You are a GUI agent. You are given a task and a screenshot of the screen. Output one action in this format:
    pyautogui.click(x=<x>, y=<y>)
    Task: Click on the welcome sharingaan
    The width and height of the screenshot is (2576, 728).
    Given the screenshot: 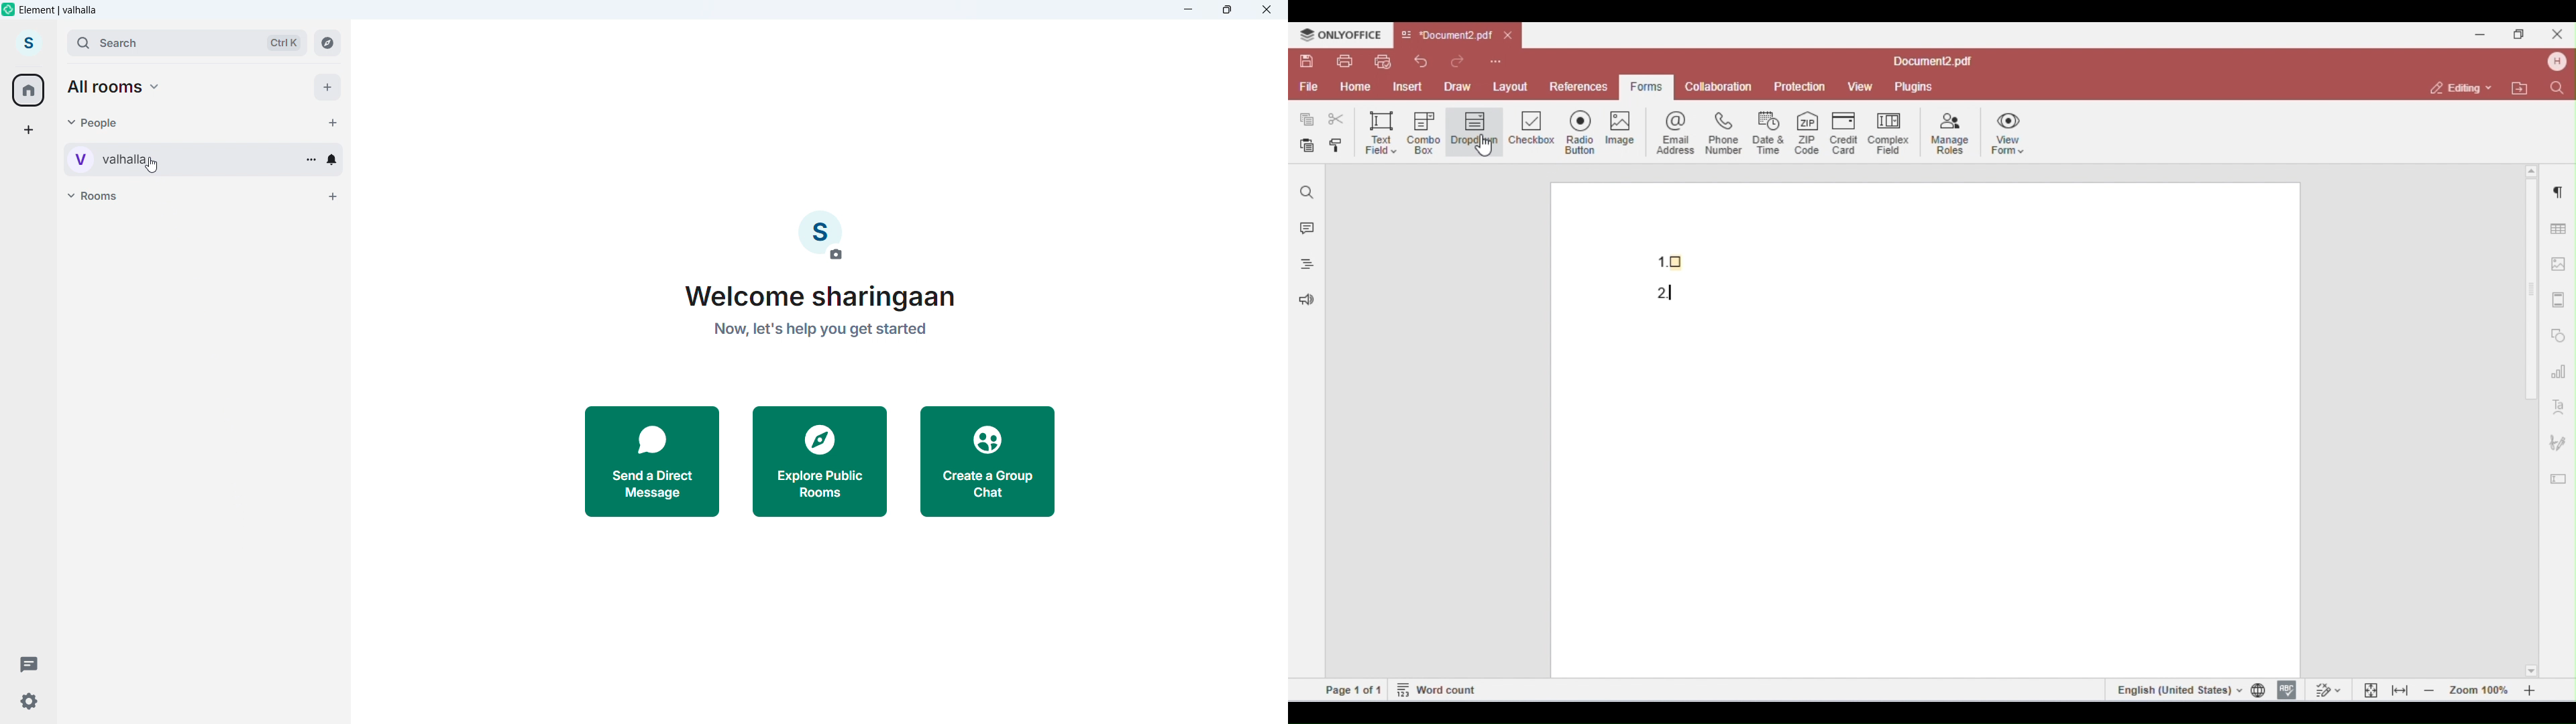 What is the action you would take?
    pyautogui.click(x=824, y=296)
    